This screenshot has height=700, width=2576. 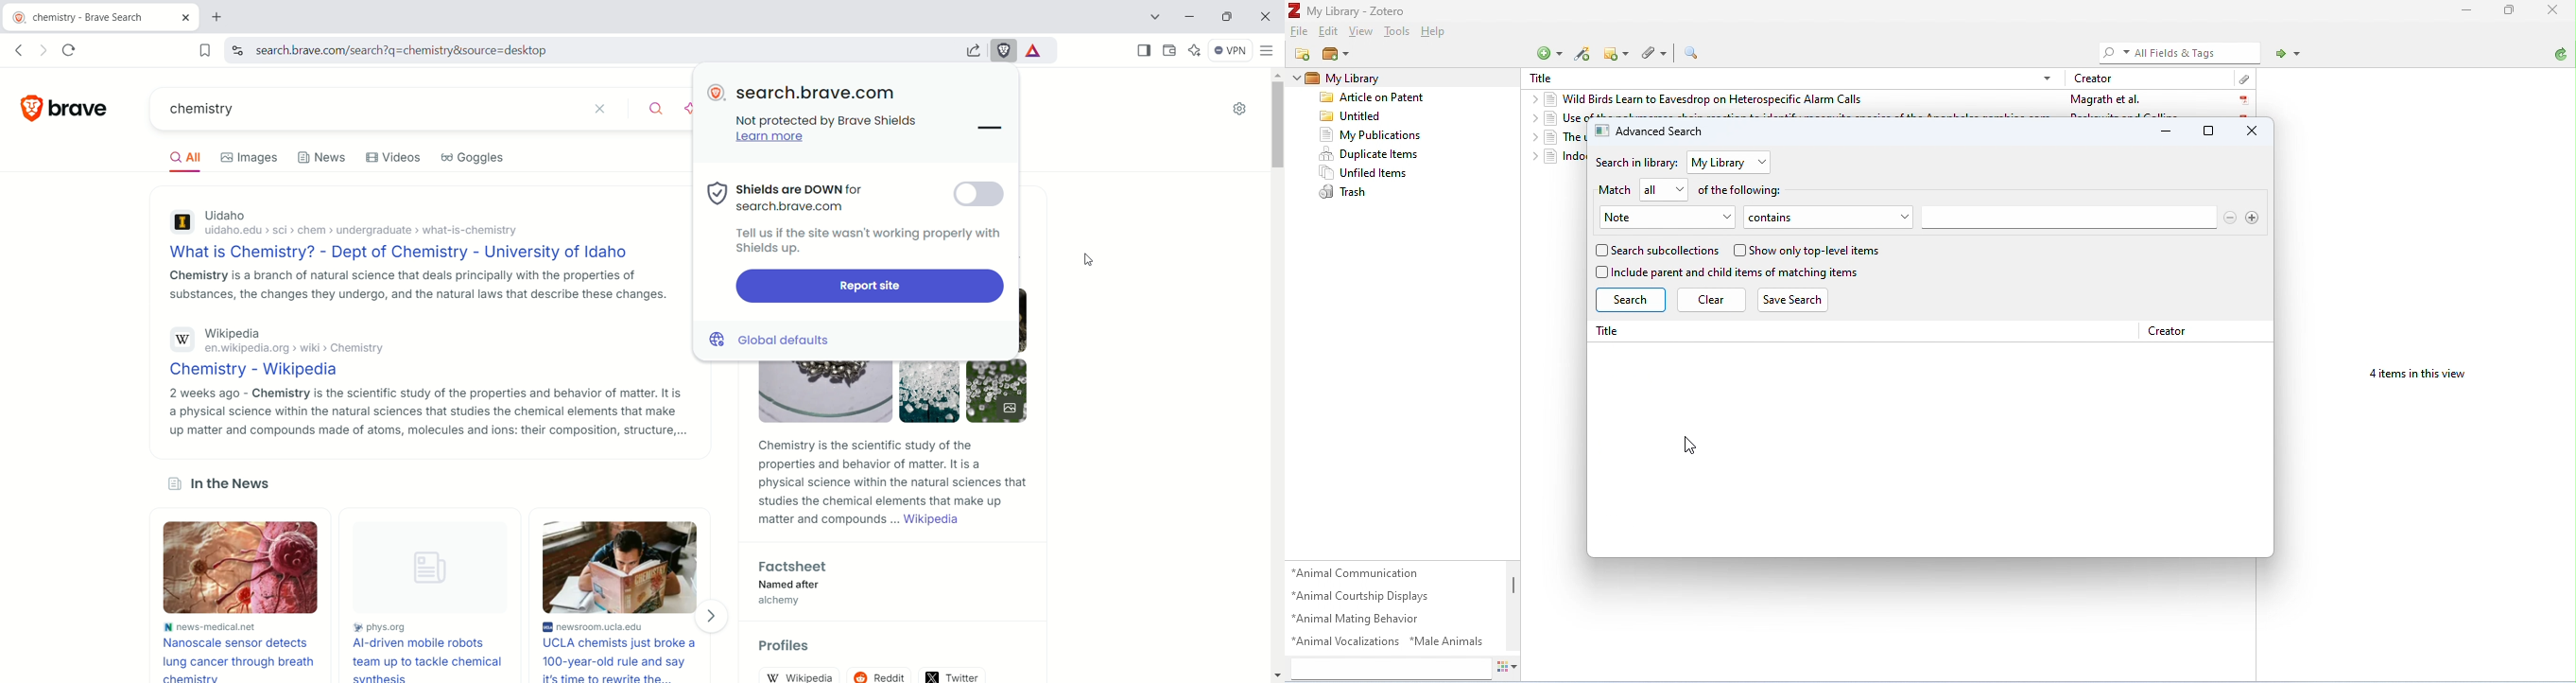 I want to click on drop-down, so click(x=1296, y=78).